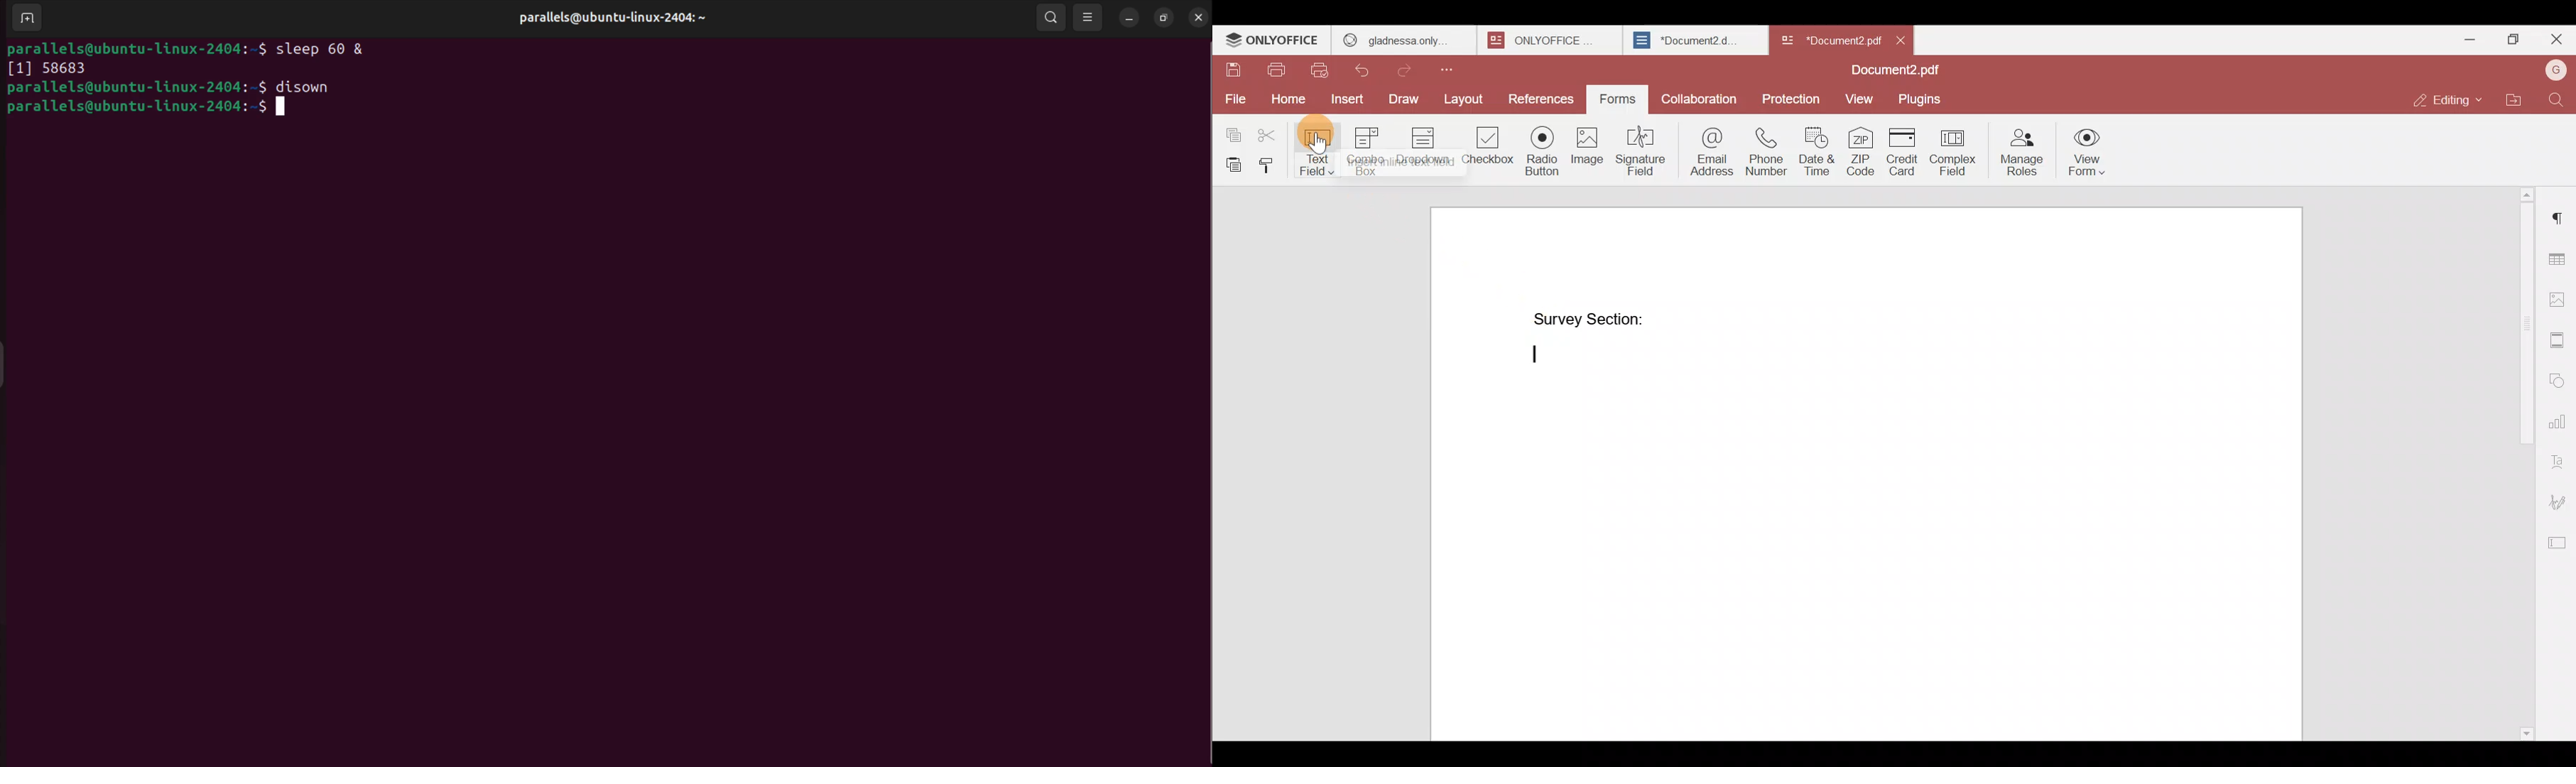 The width and height of the screenshot is (2576, 784). What do you see at coordinates (1363, 151) in the screenshot?
I see `Combo box` at bounding box center [1363, 151].